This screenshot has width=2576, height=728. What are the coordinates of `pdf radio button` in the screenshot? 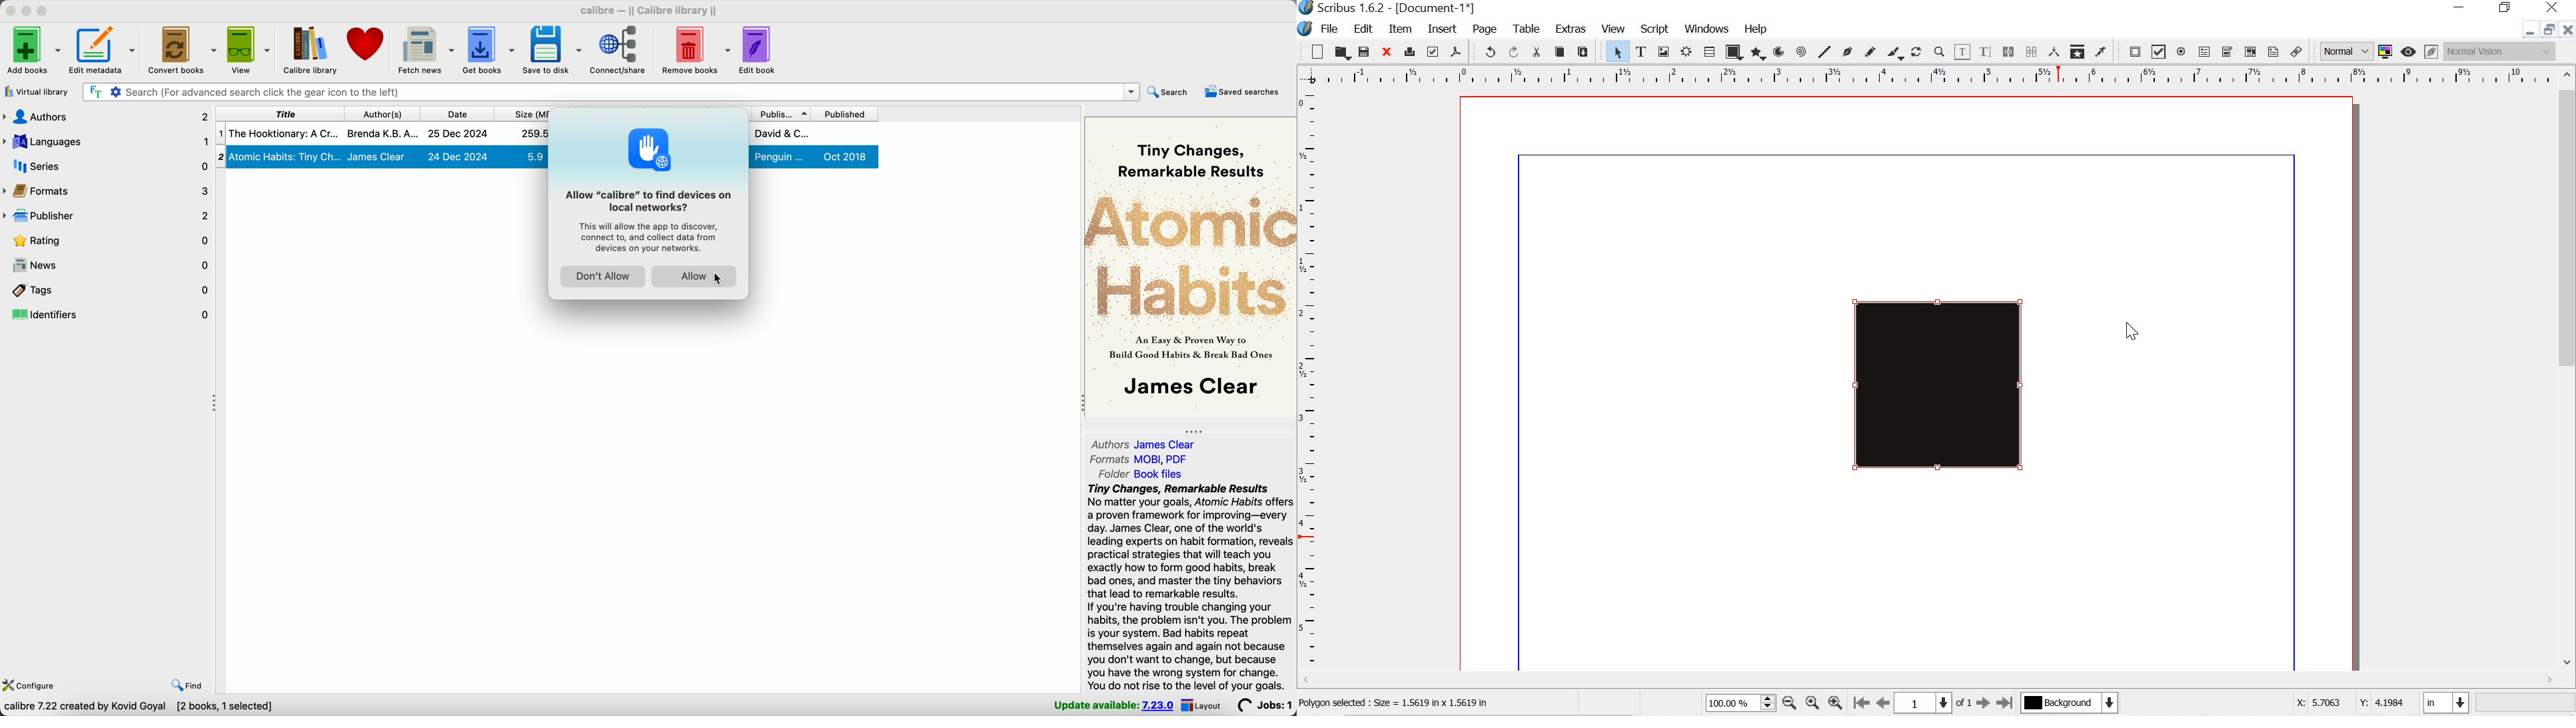 It's located at (2183, 52).